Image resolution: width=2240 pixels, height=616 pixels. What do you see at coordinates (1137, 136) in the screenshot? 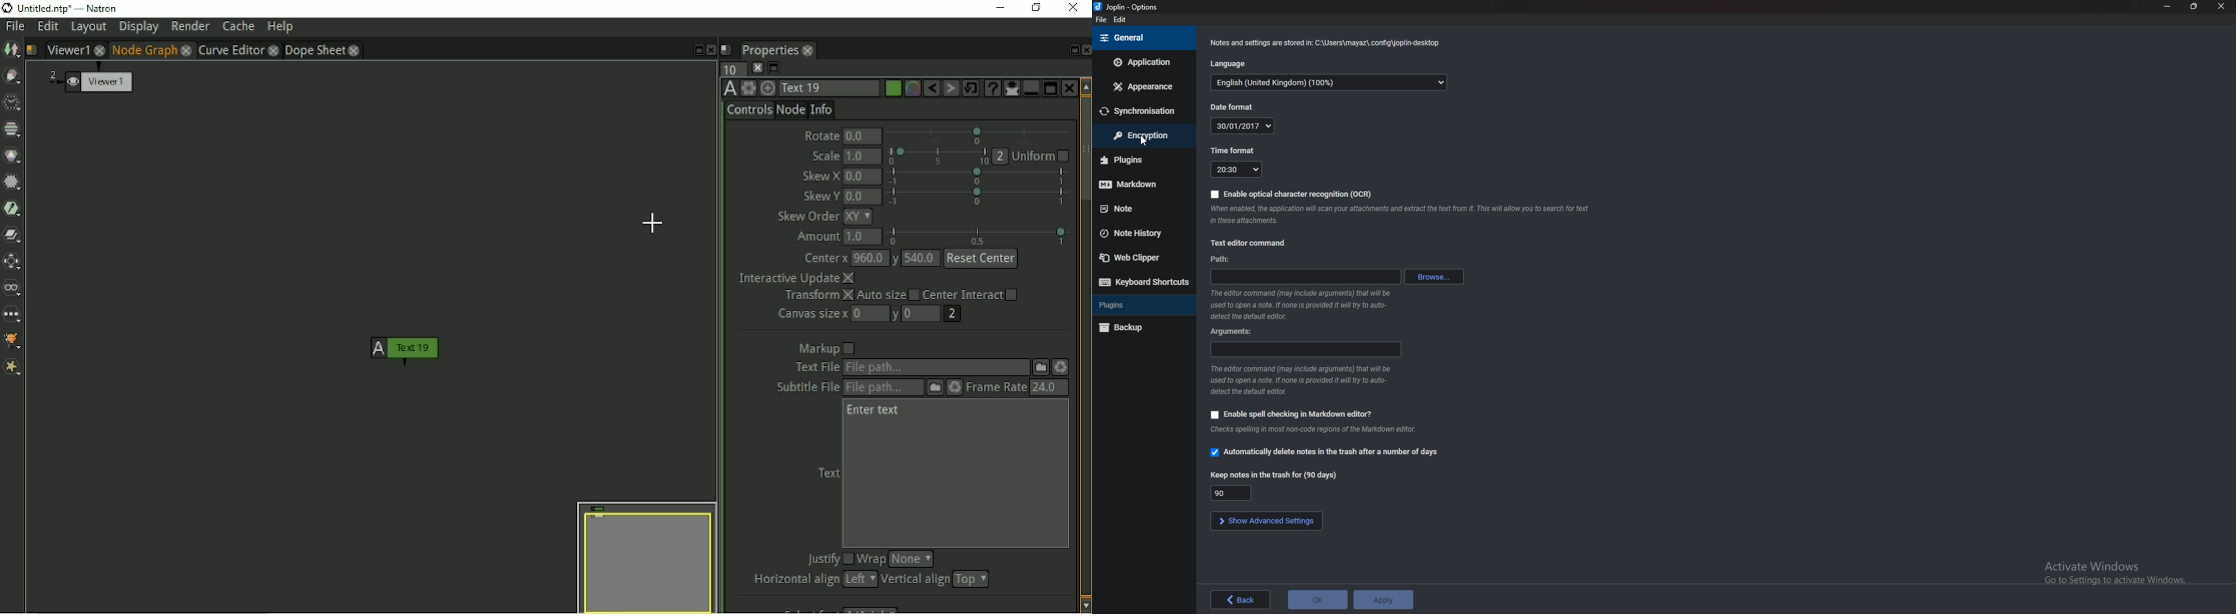
I see `encryption` at bounding box center [1137, 136].